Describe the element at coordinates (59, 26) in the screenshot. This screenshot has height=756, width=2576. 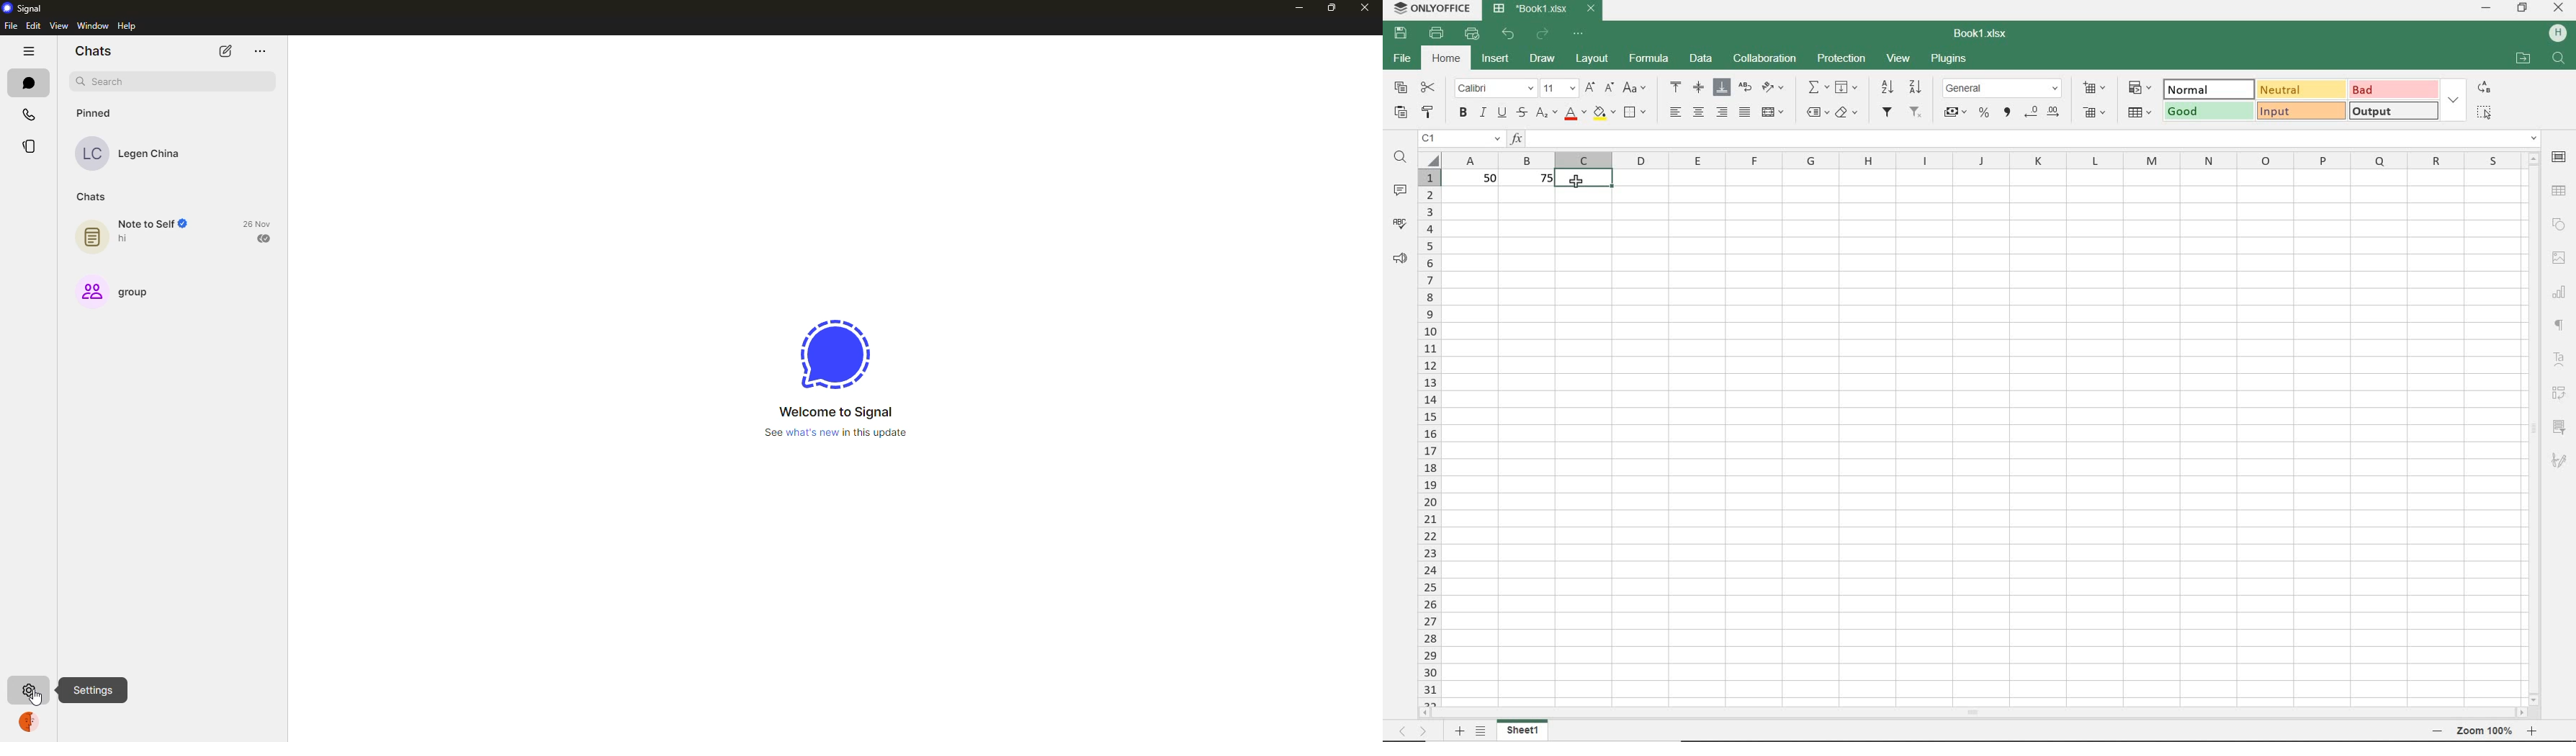
I see `view` at that location.